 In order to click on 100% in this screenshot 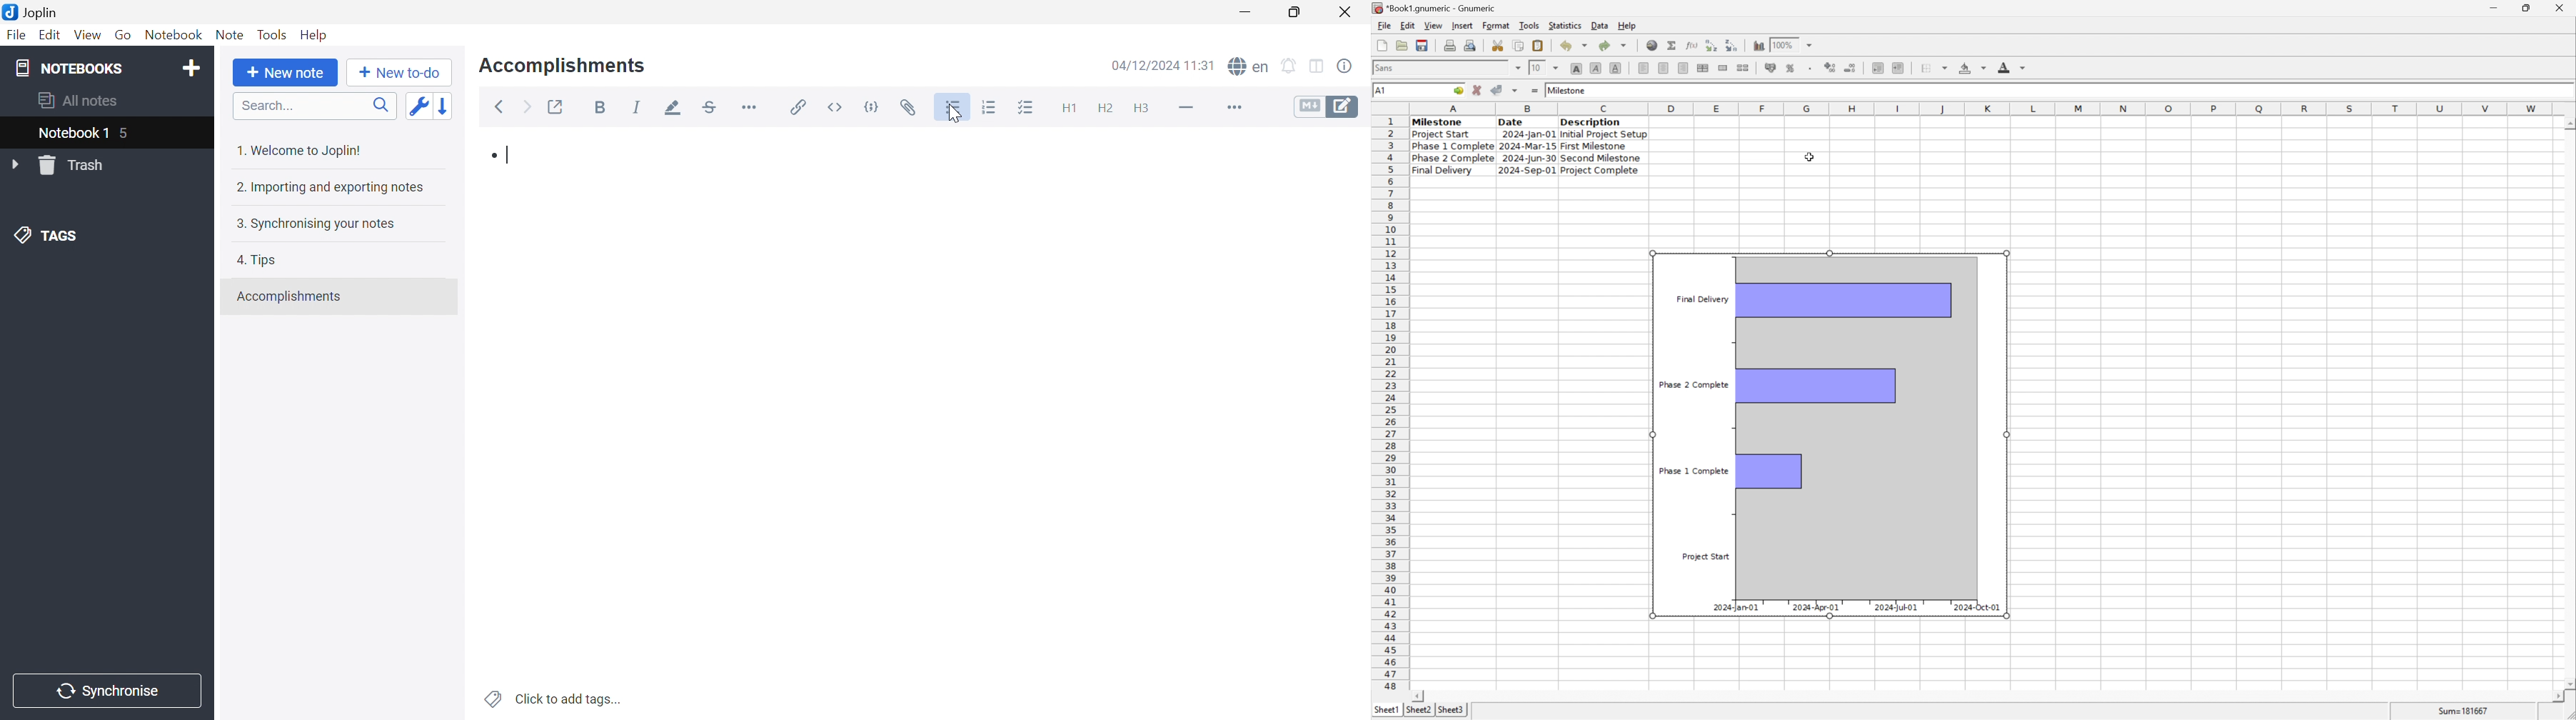, I will do `click(1785, 43)`.